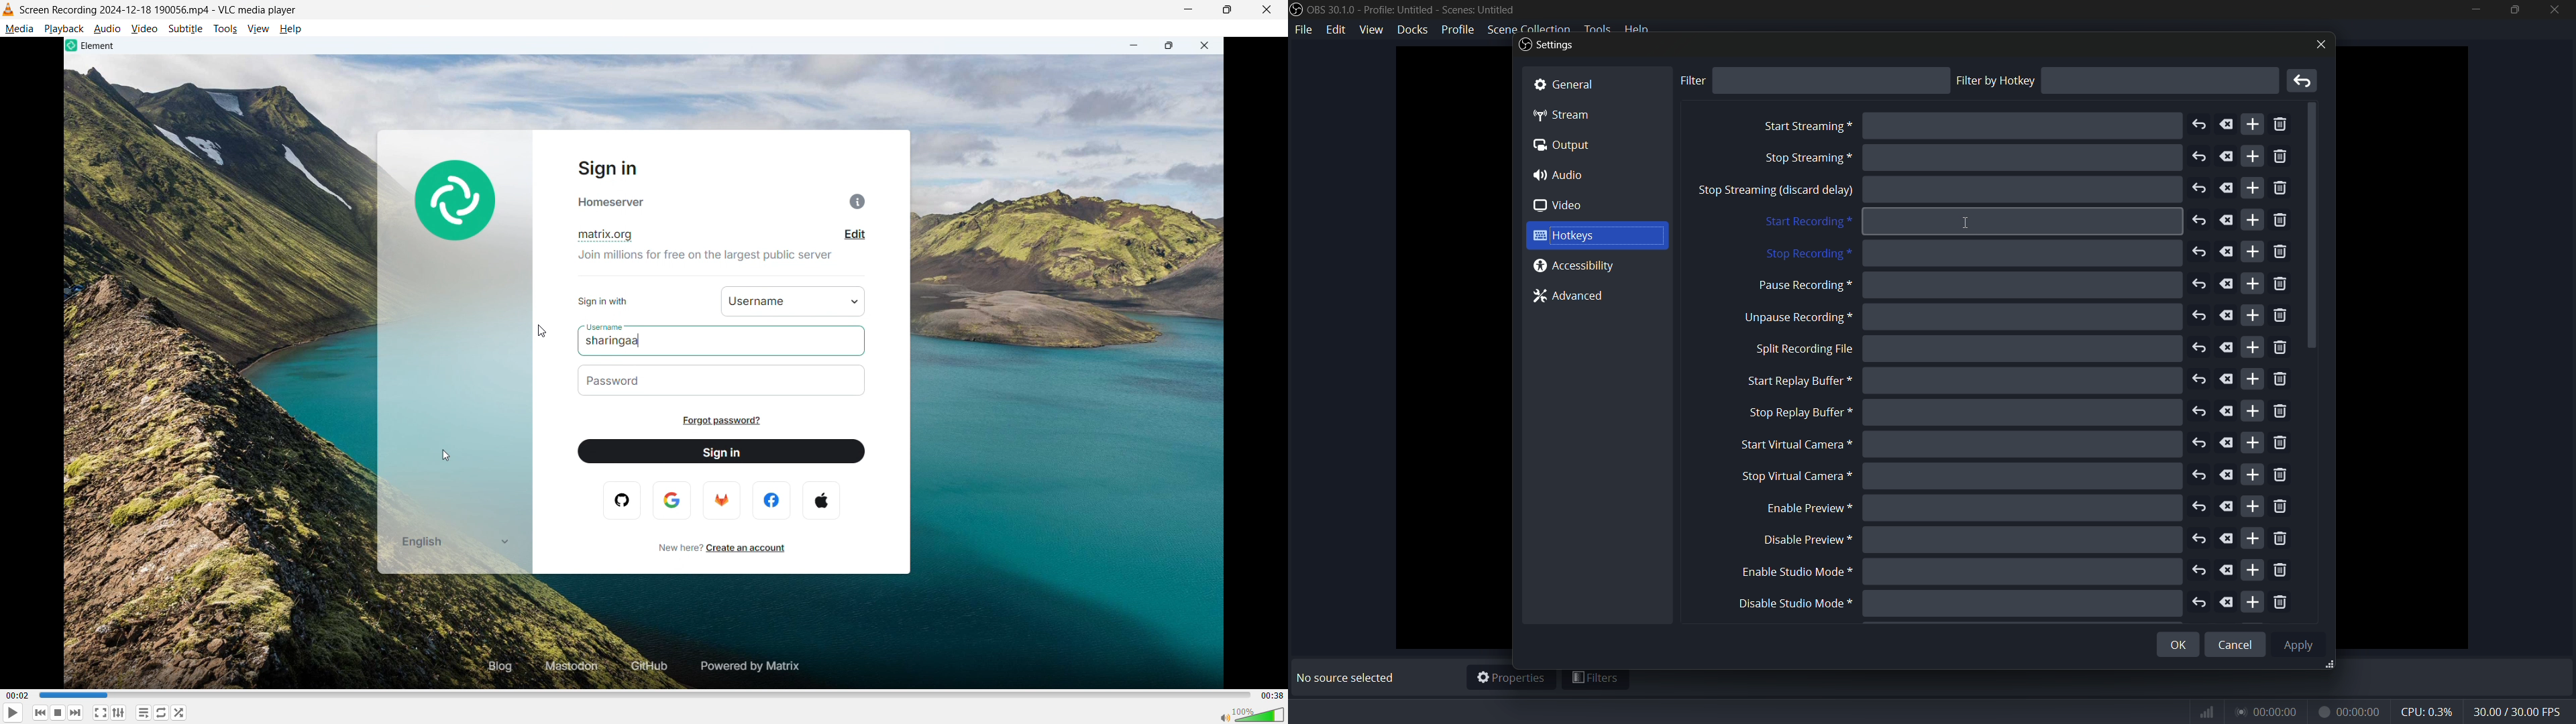 This screenshot has height=728, width=2576. I want to click on delete, so click(2226, 475).